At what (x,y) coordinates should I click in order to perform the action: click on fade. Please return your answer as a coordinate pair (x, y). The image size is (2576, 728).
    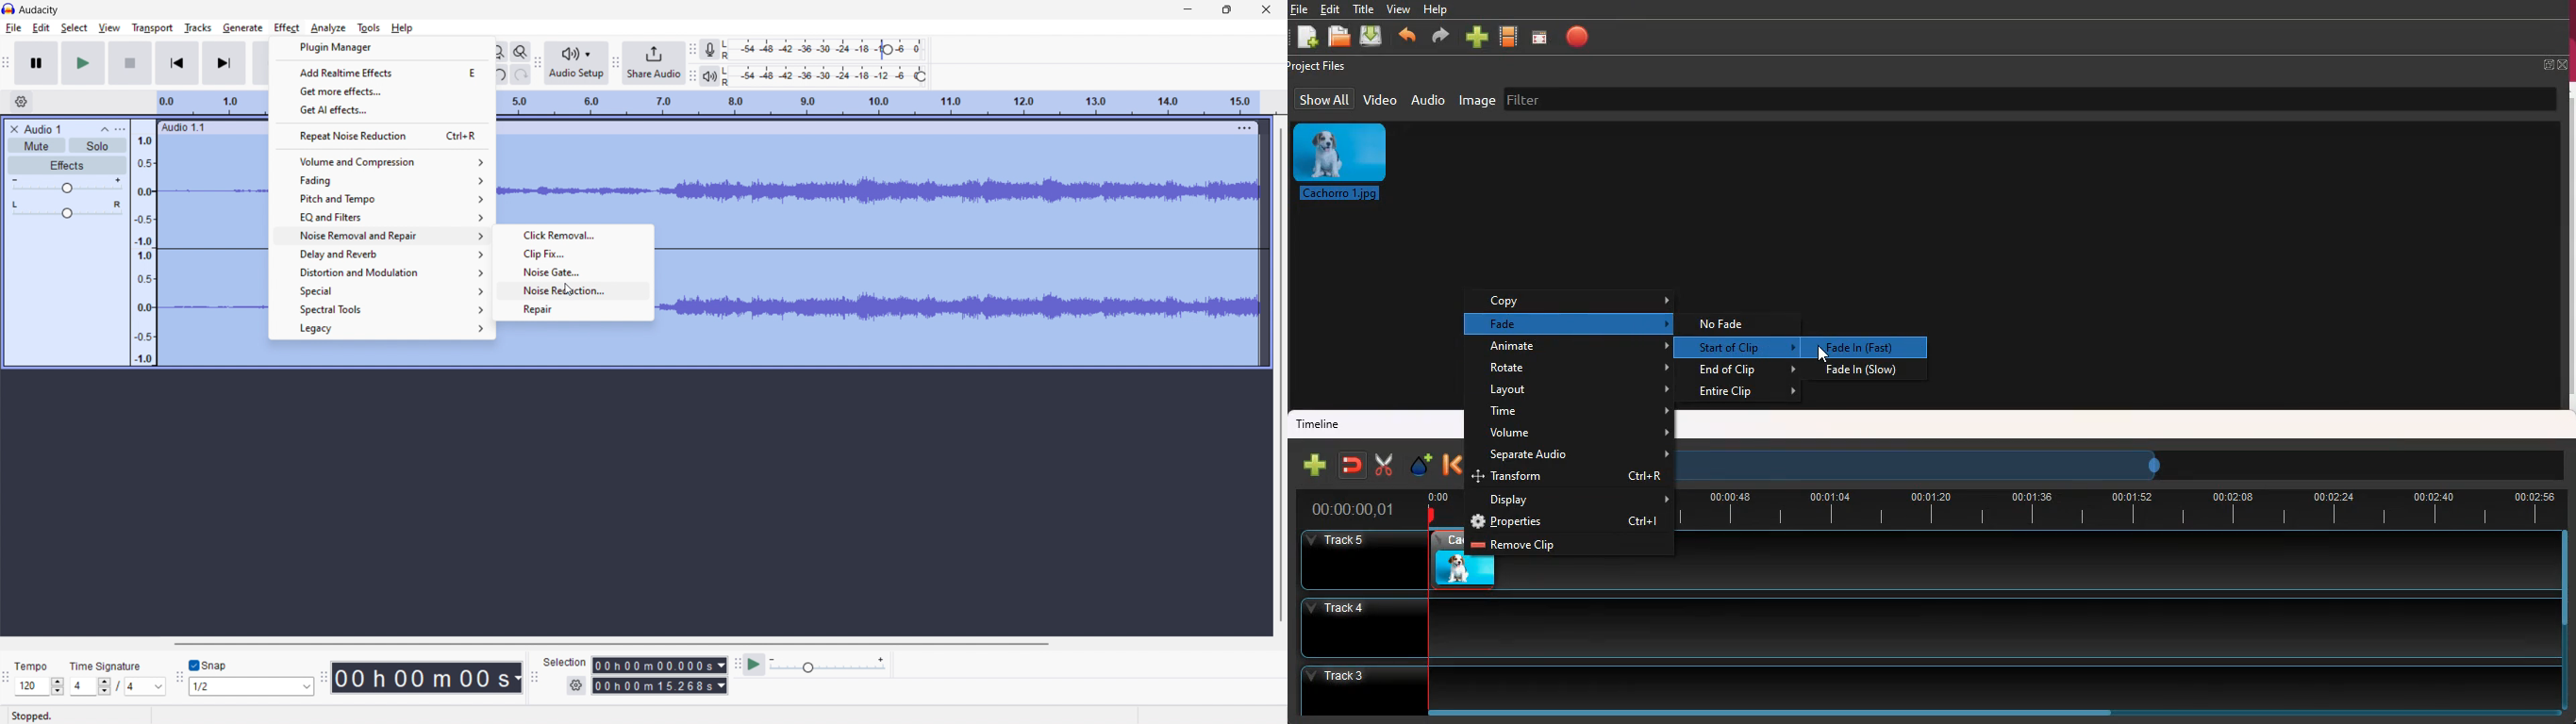
    Looking at the image, I should click on (1579, 323).